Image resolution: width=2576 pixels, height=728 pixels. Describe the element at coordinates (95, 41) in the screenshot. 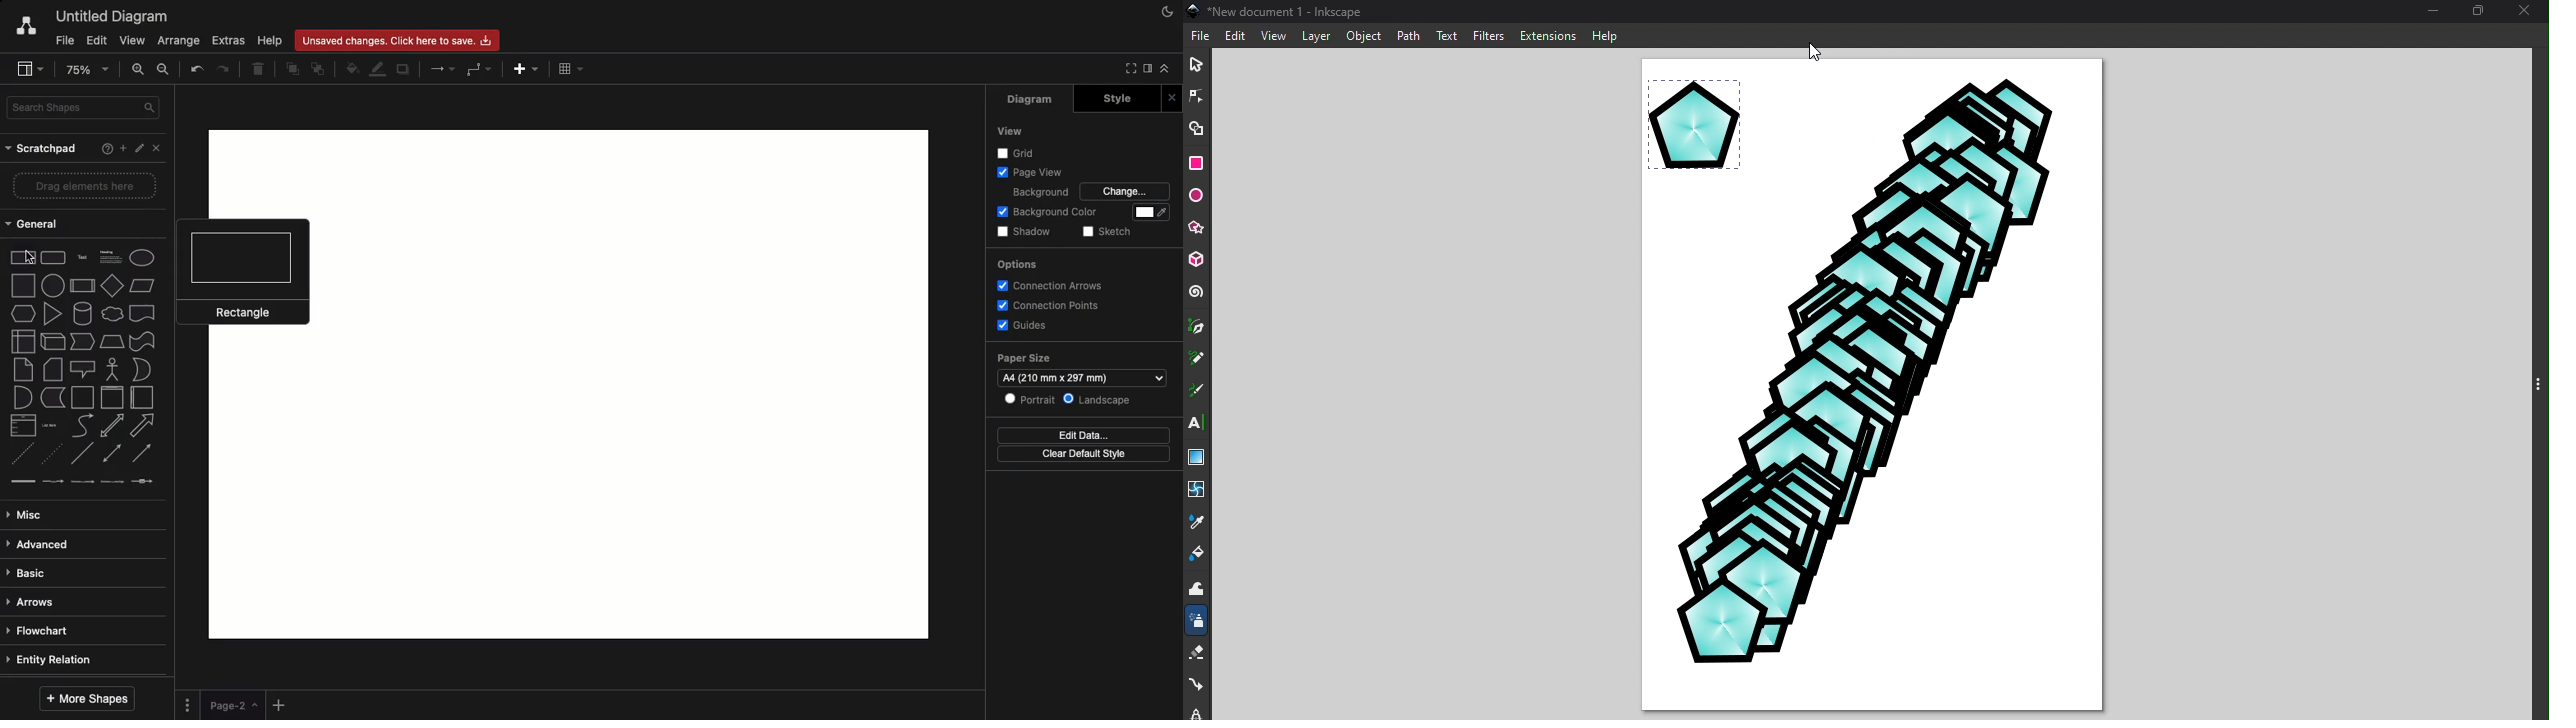

I see `Edit` at that location.